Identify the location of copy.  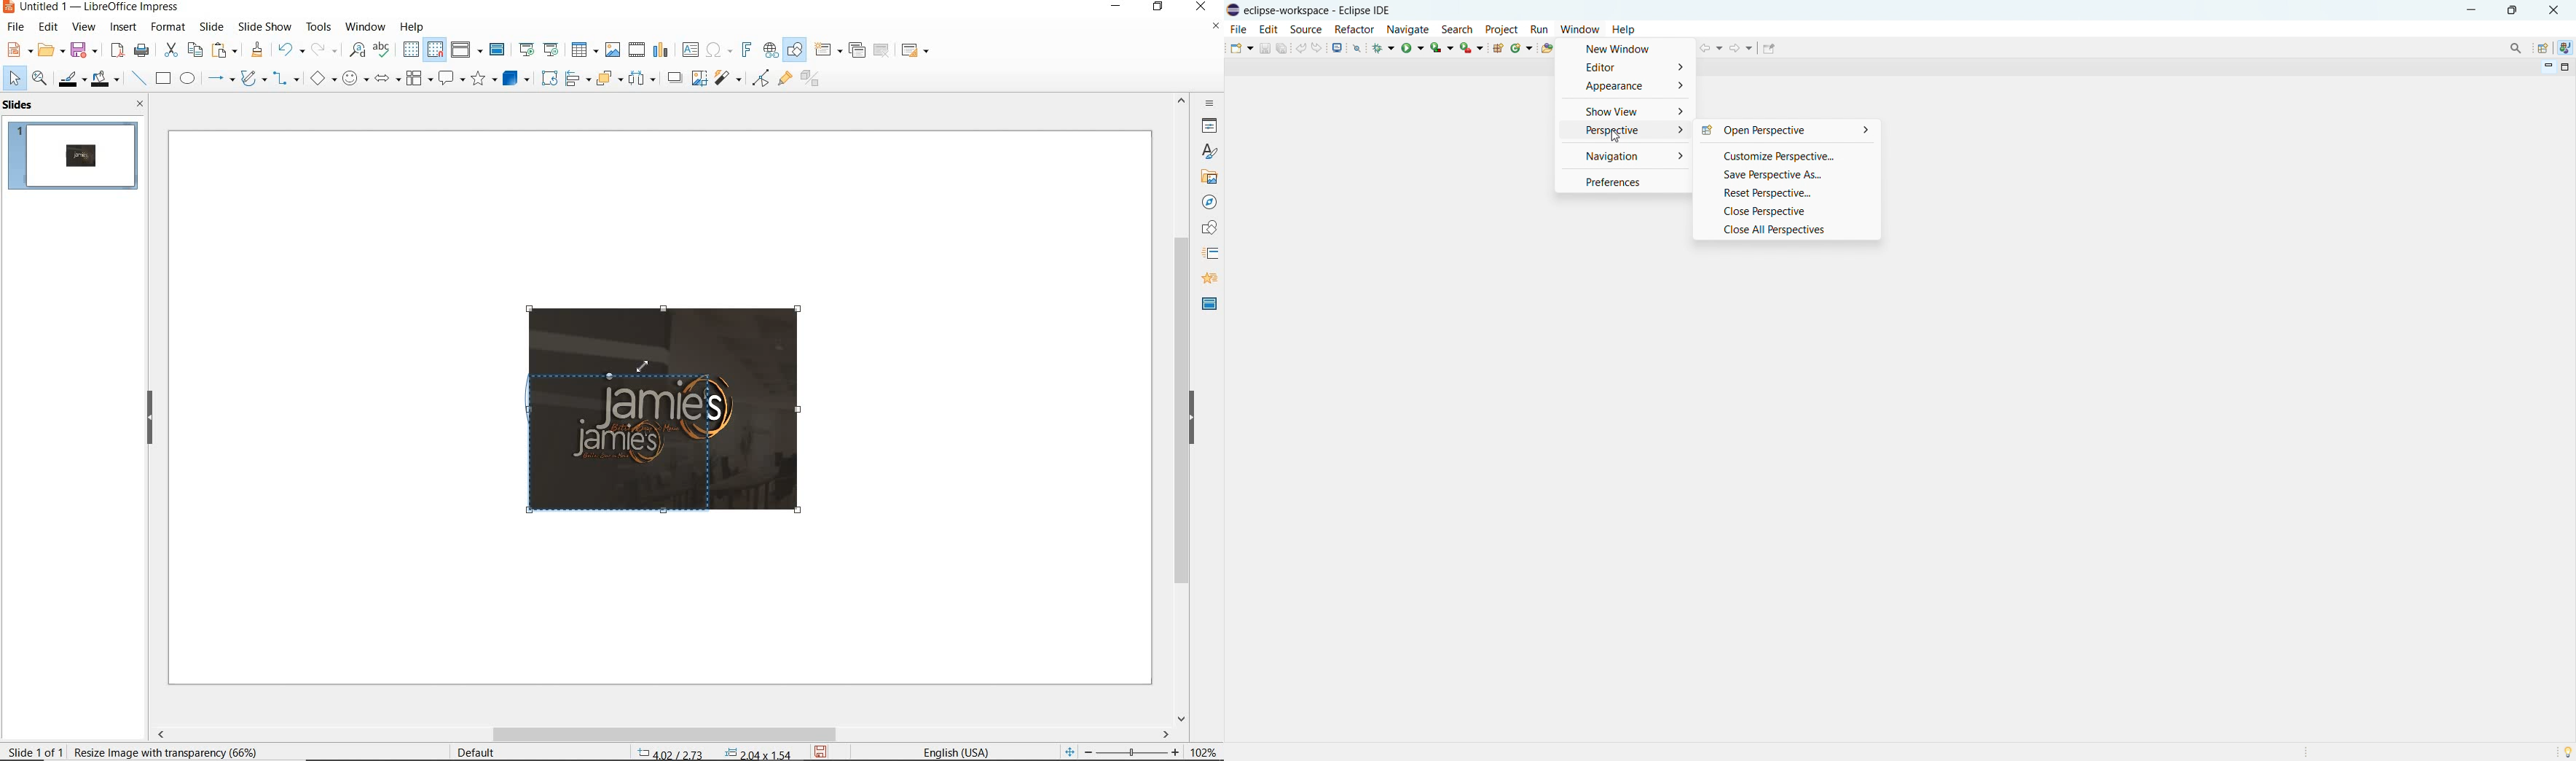
(195, 50).